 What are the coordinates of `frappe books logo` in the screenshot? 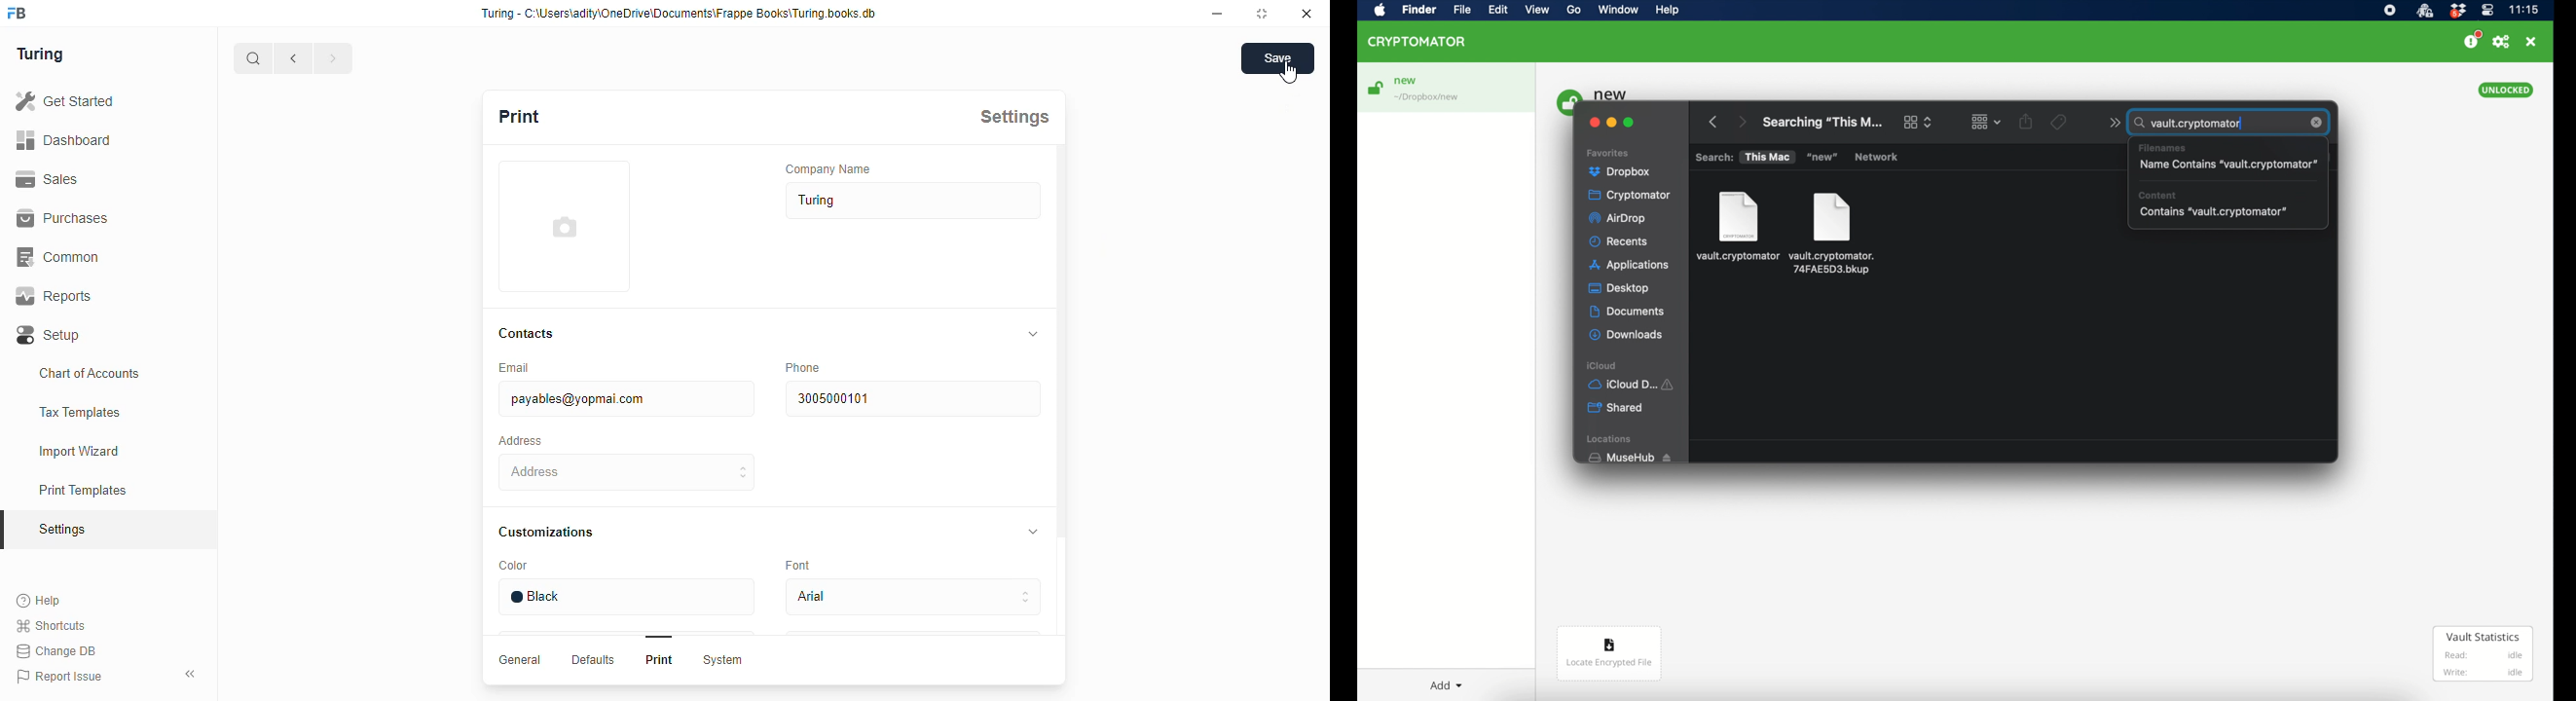 It's located at (24, 15).